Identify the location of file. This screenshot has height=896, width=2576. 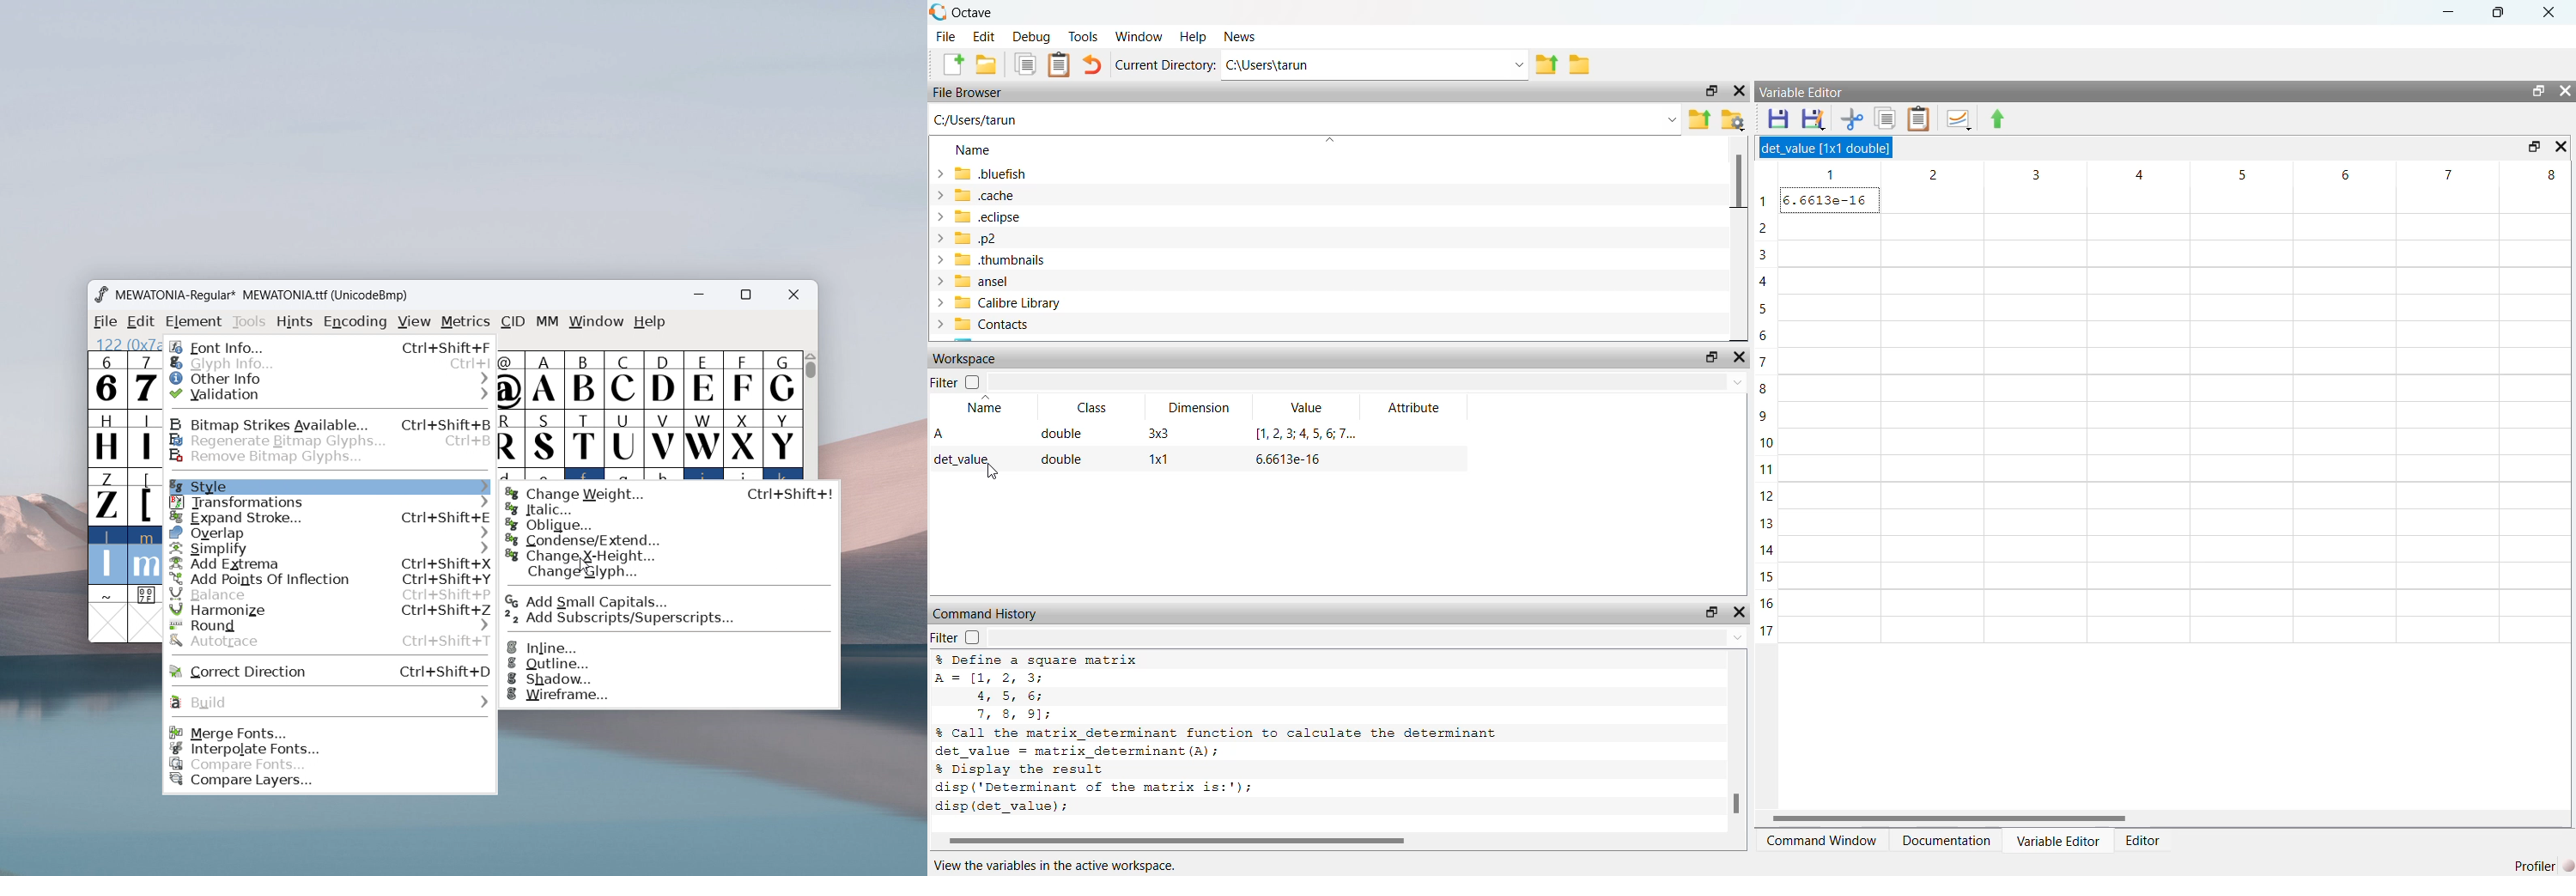
(103, 322).